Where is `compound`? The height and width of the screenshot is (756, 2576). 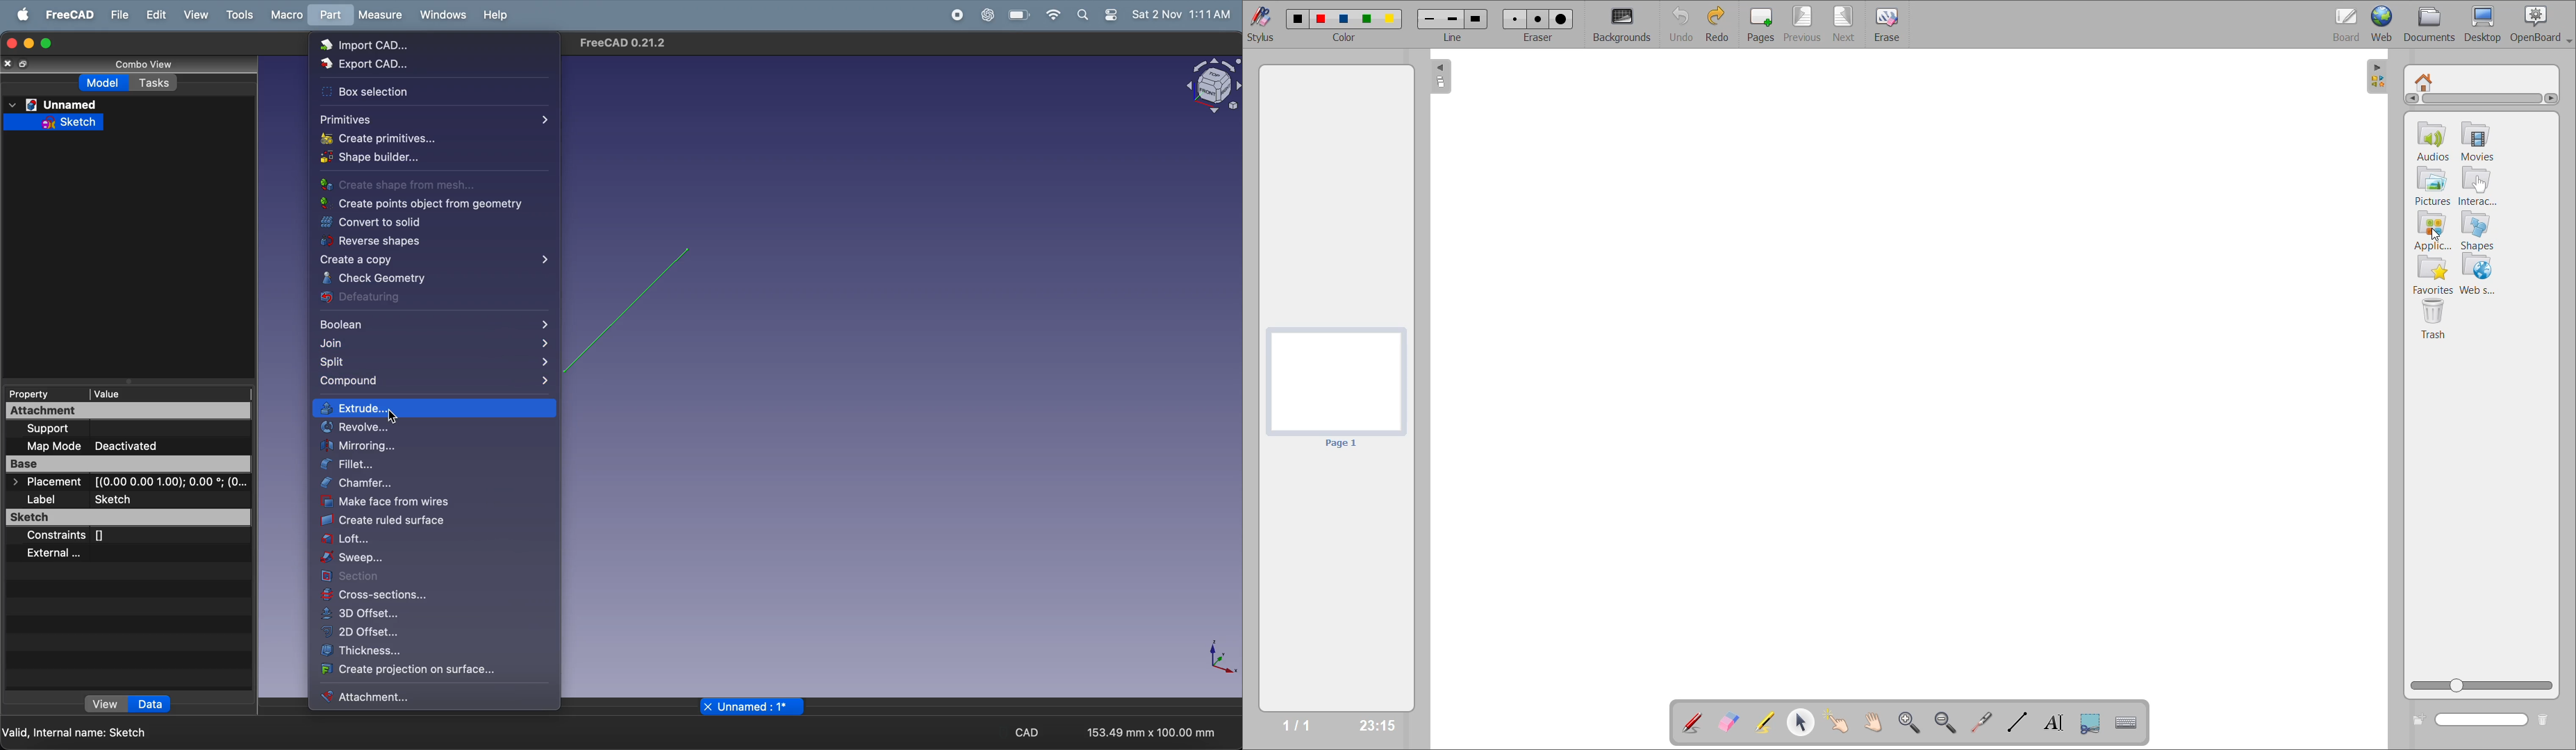
compound is located at coordinates (432, 383).